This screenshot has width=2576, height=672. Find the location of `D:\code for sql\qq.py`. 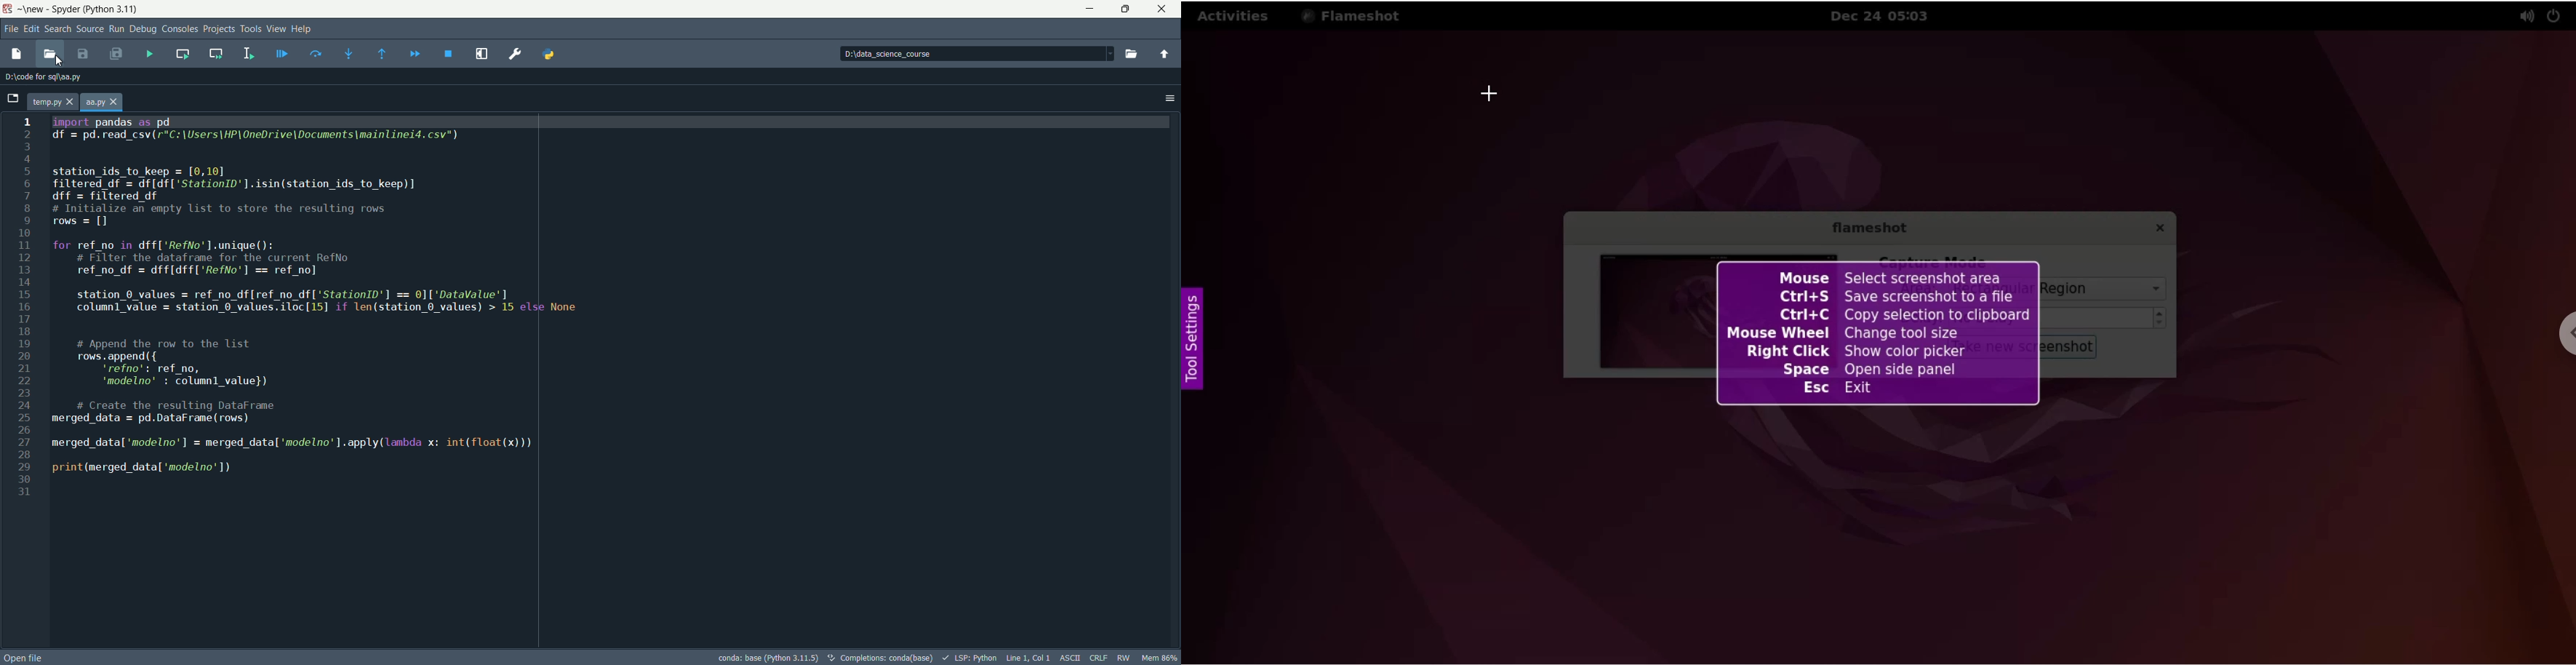

D:\code for sql\qq.py is located at coordinates (46, 78).